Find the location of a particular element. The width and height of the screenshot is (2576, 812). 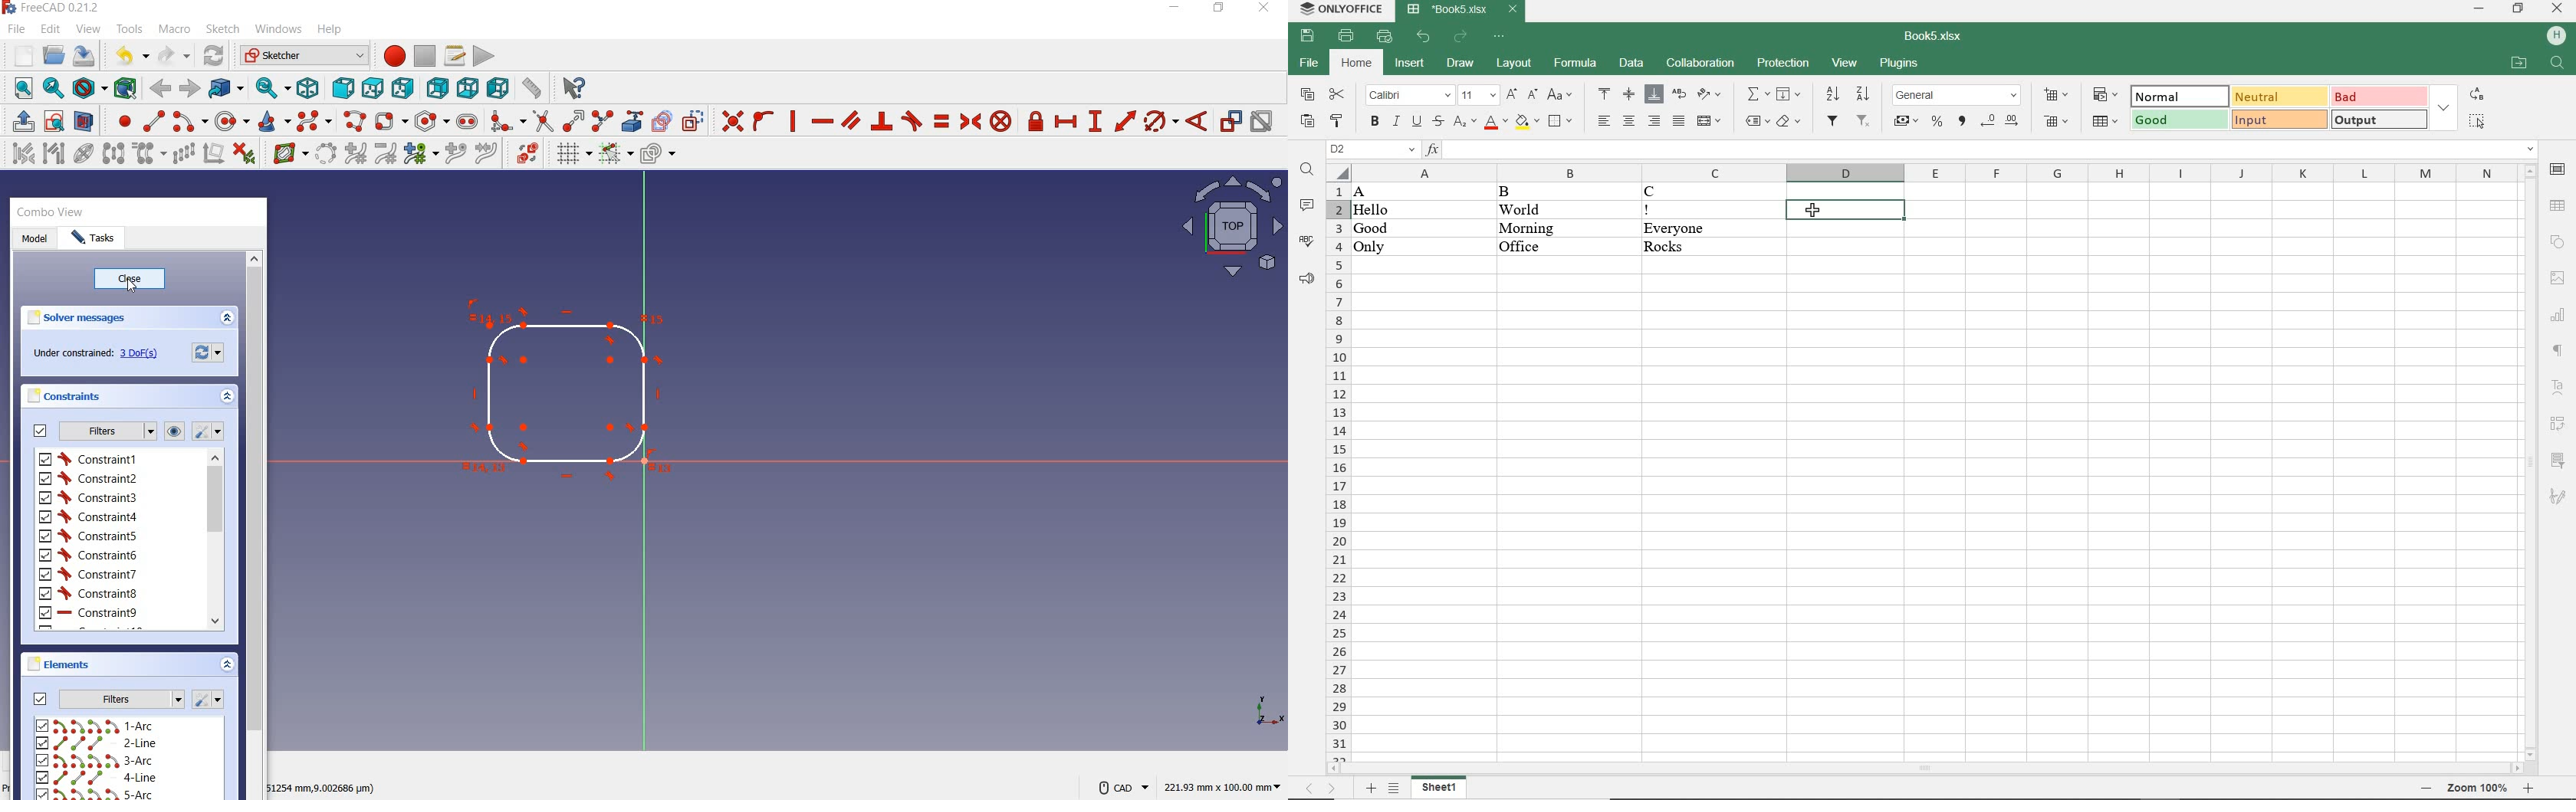

create line is located at coordinates (153, 122).